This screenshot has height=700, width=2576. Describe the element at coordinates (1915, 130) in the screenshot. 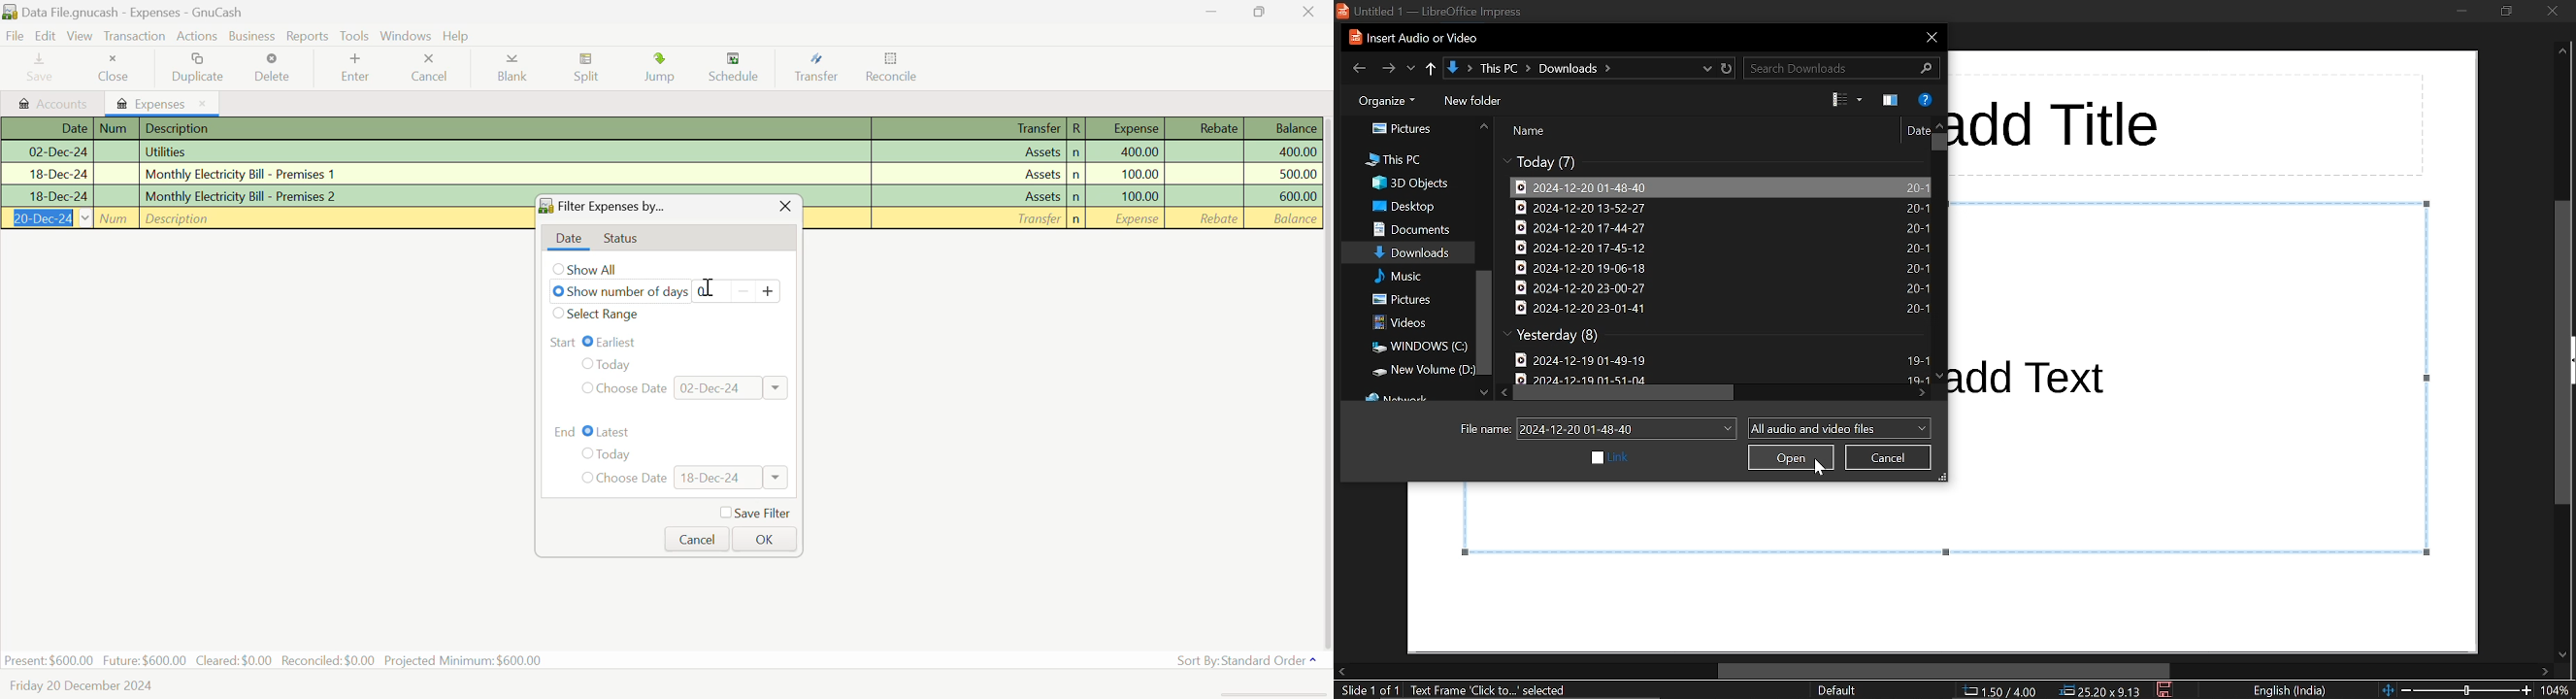

I see `date` at that location.